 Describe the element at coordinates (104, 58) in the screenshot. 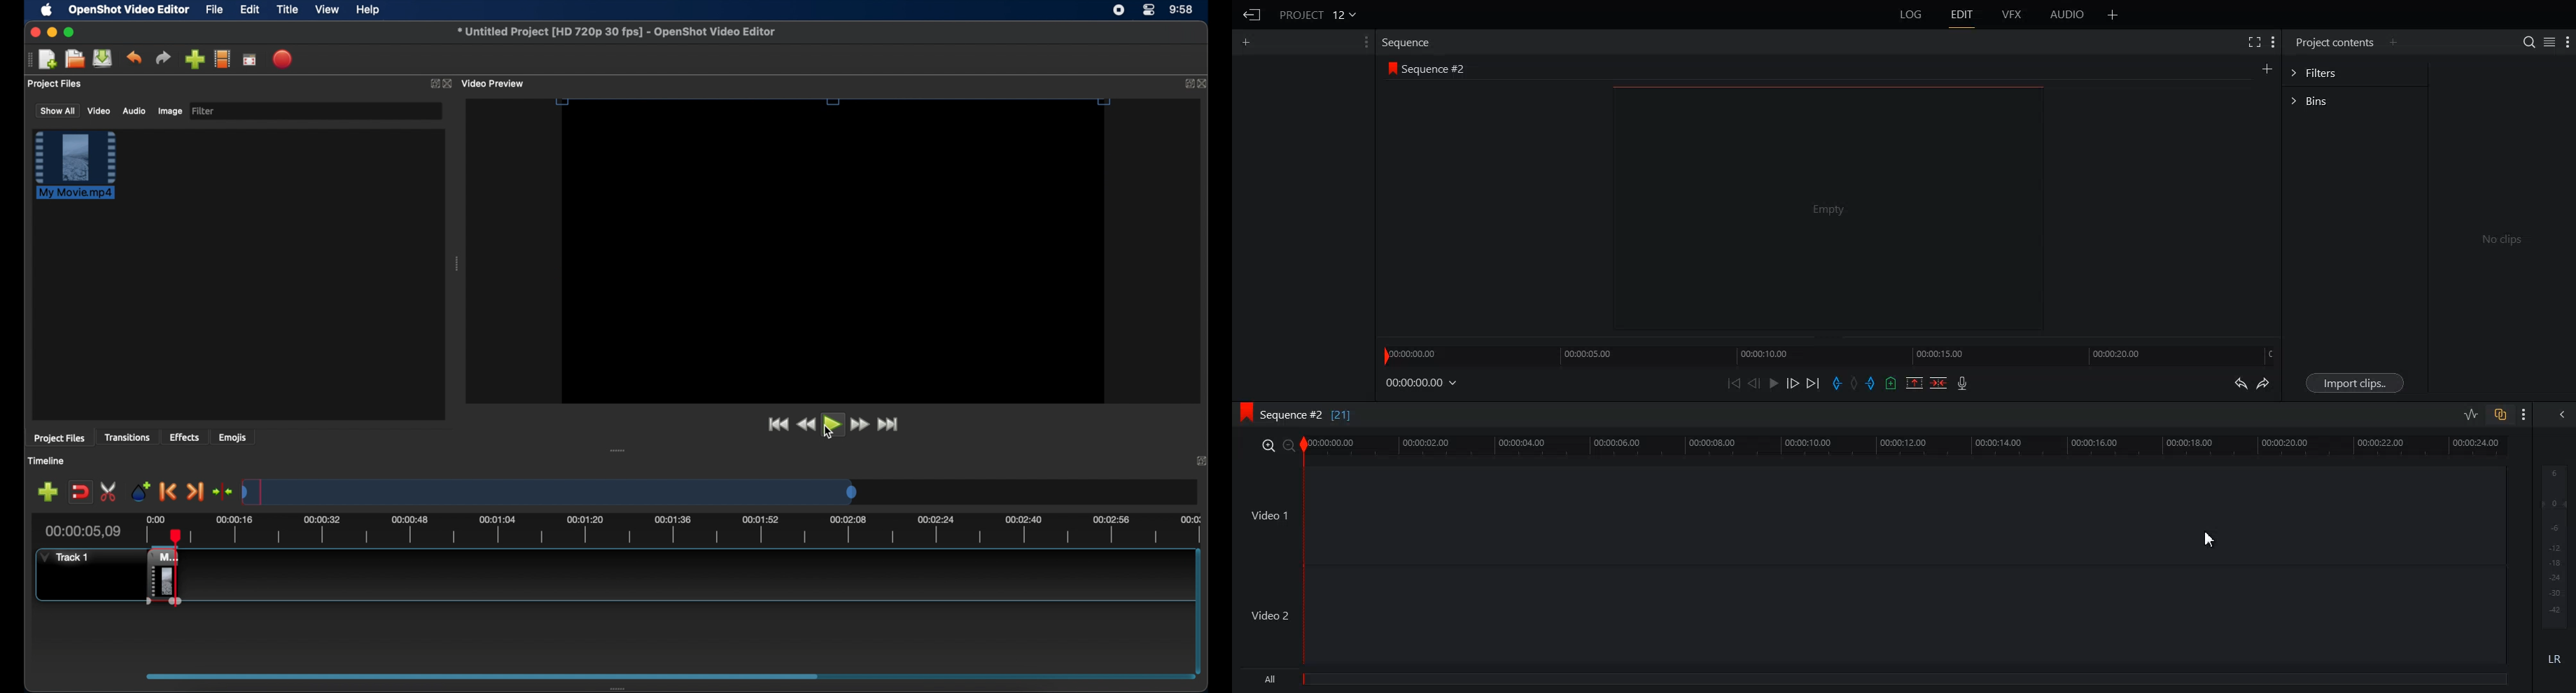

I see `save files` at that location.